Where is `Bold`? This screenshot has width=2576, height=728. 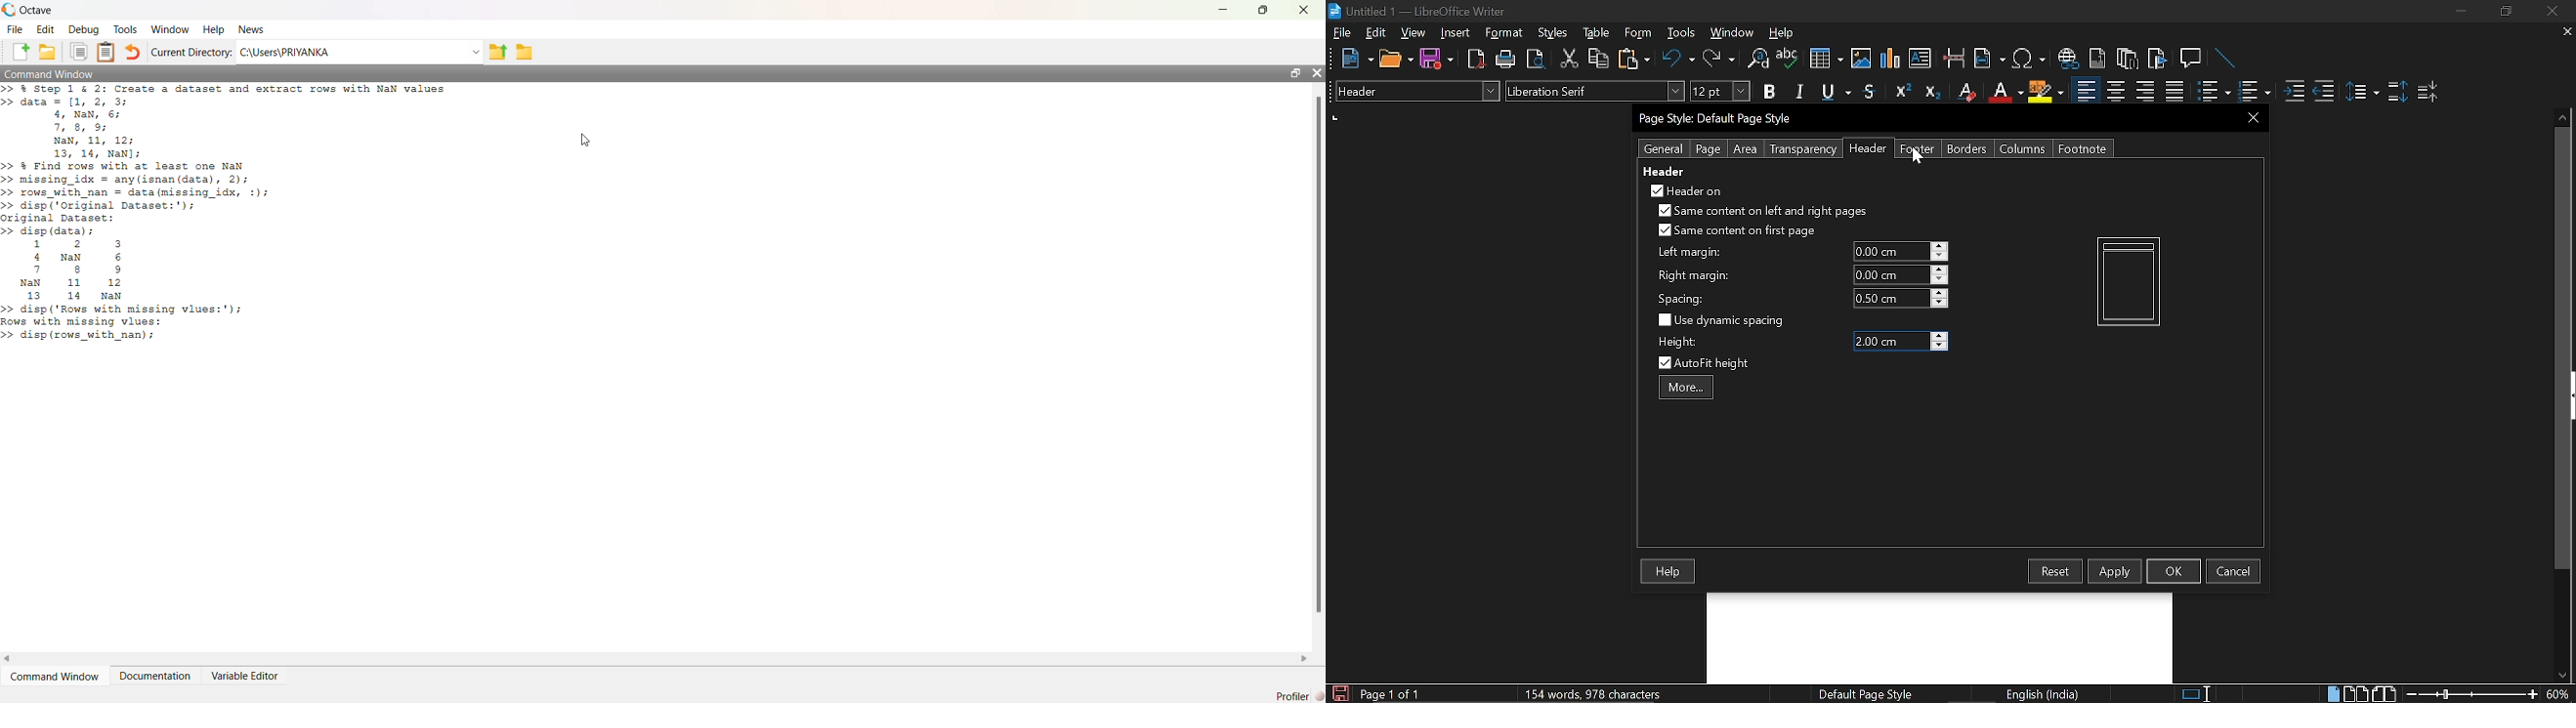 Bold is located at coordinates (1769, 94).